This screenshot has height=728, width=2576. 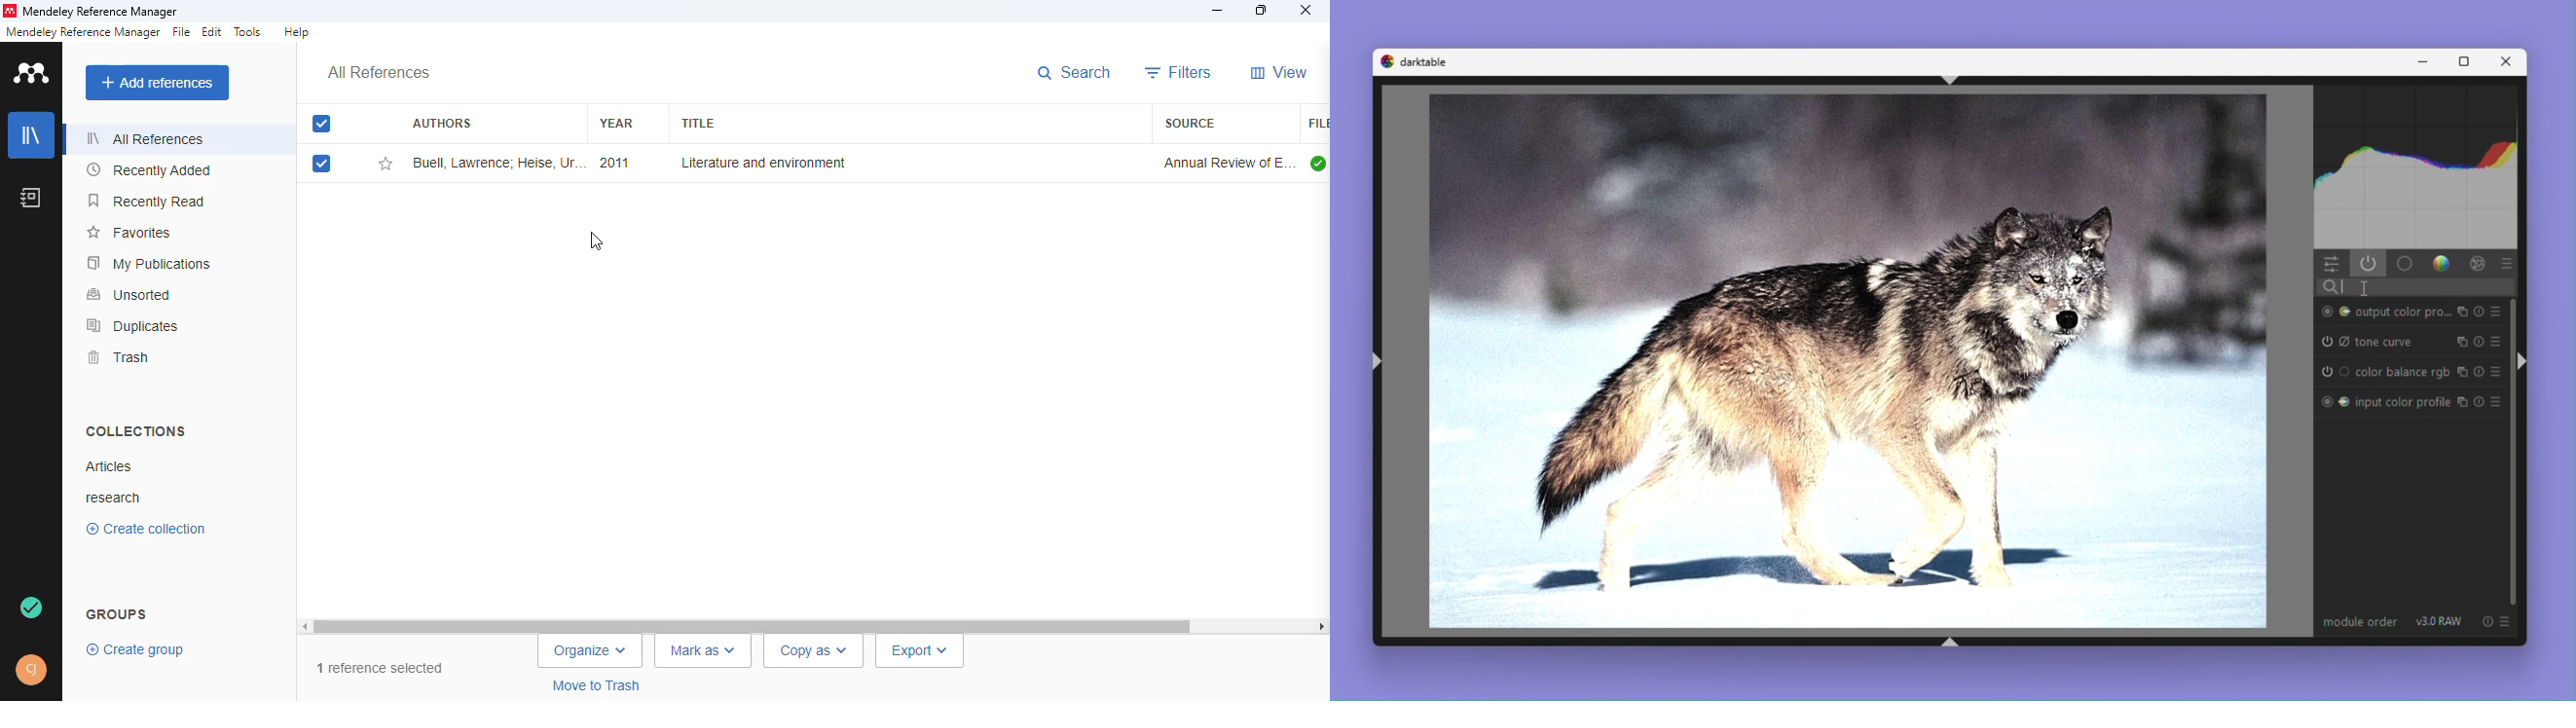 I want to click on recently read, so click(x=146, y=201).